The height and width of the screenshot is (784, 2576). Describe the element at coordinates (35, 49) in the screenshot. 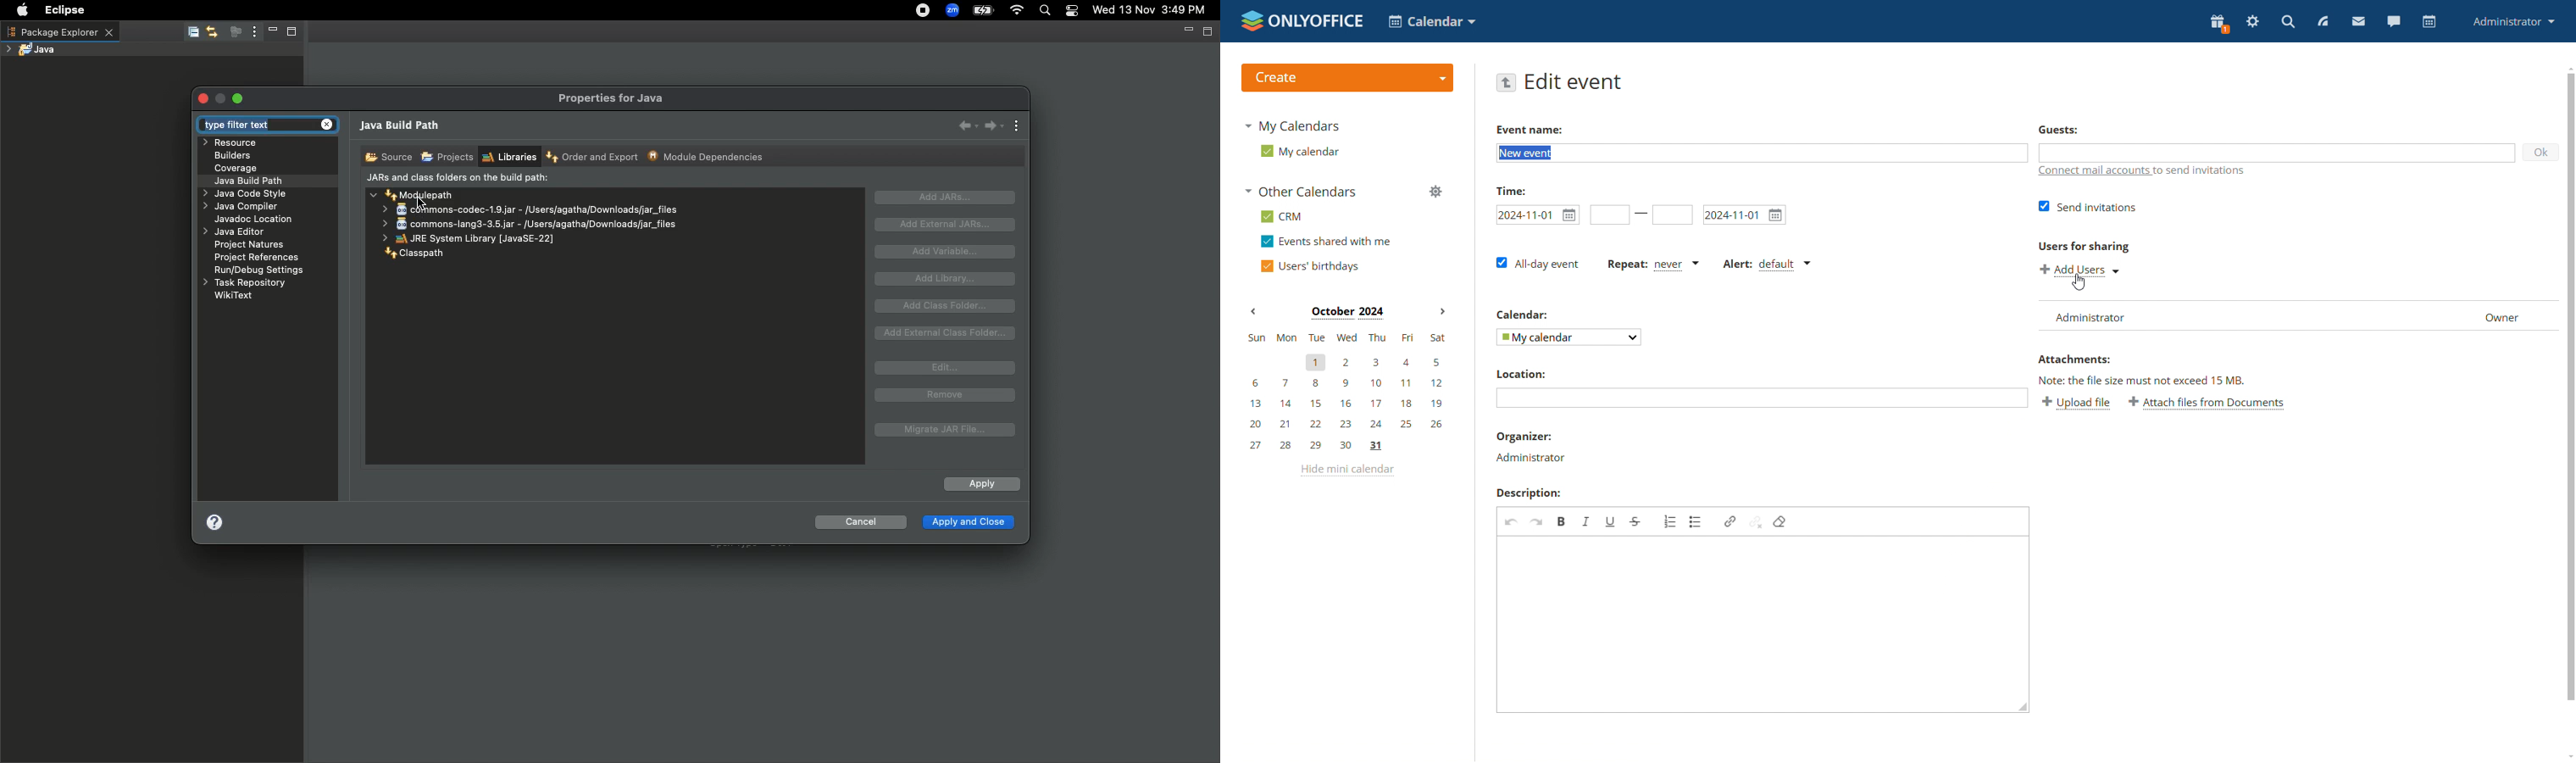

I see `Java project` at that location.